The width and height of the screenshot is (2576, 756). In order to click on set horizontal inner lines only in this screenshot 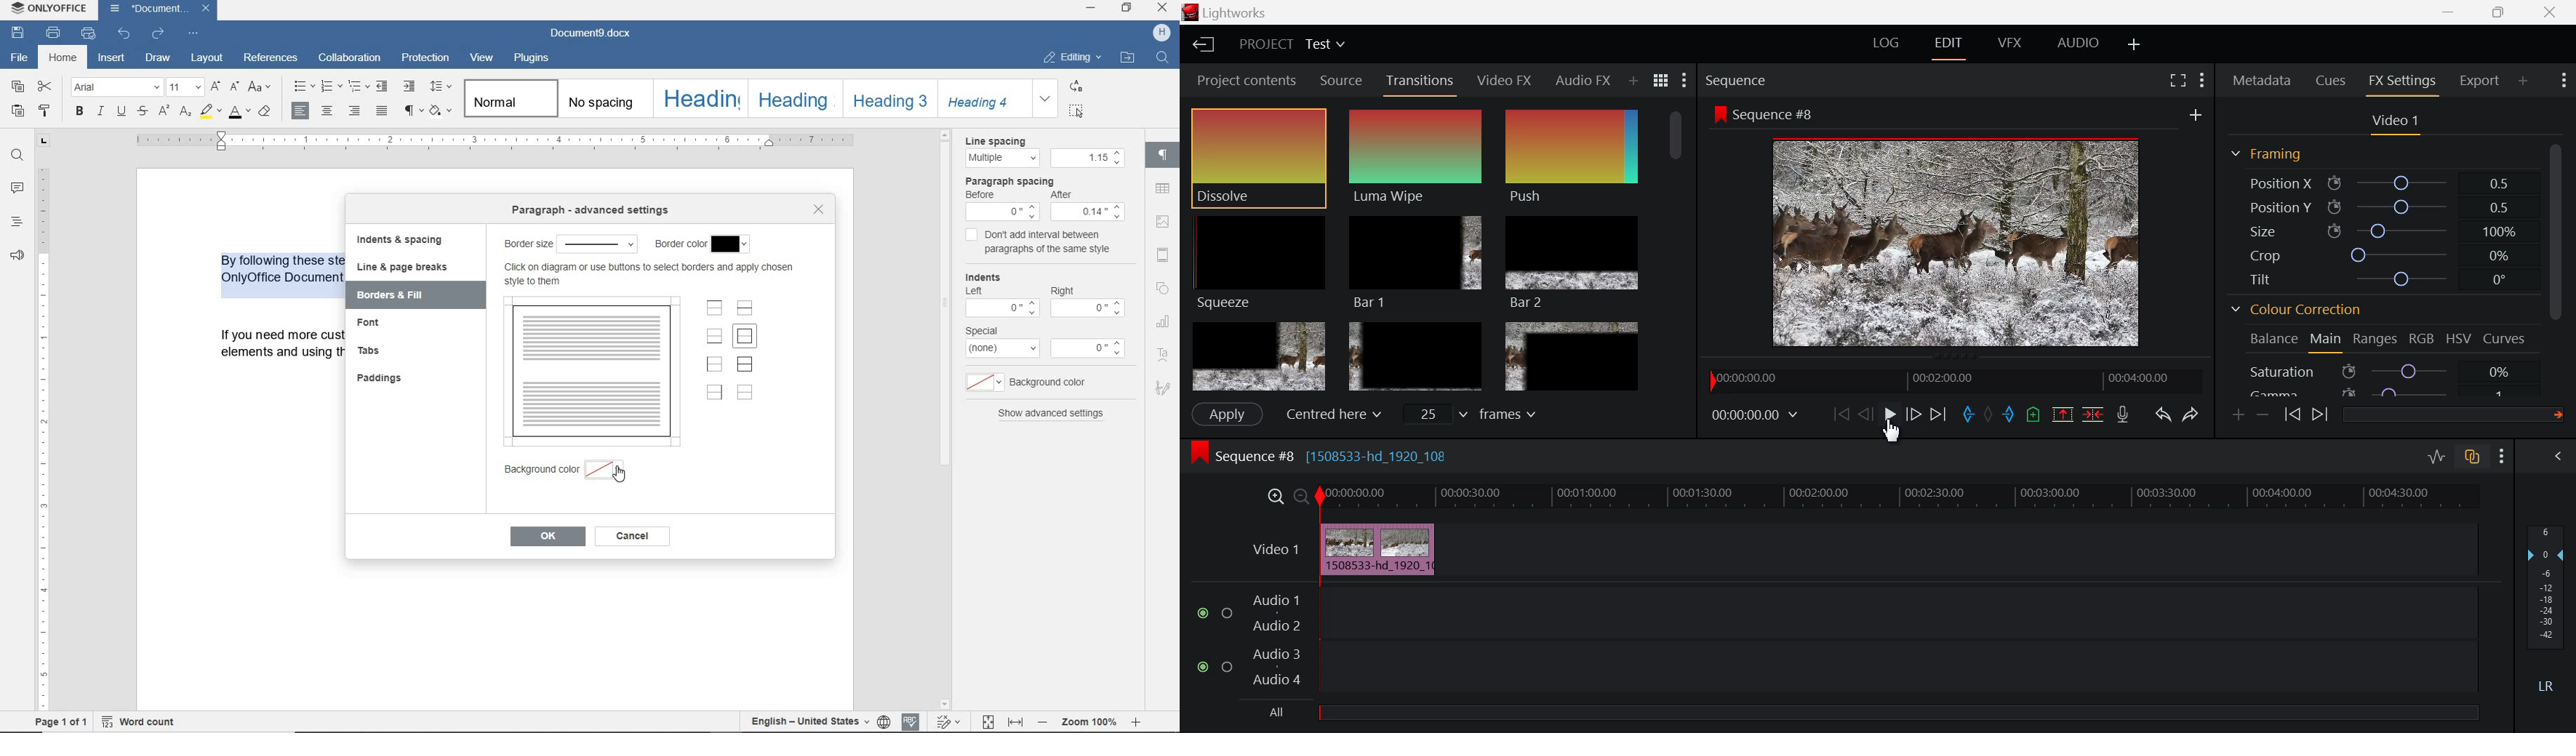, I will do `click(745, 308)`.